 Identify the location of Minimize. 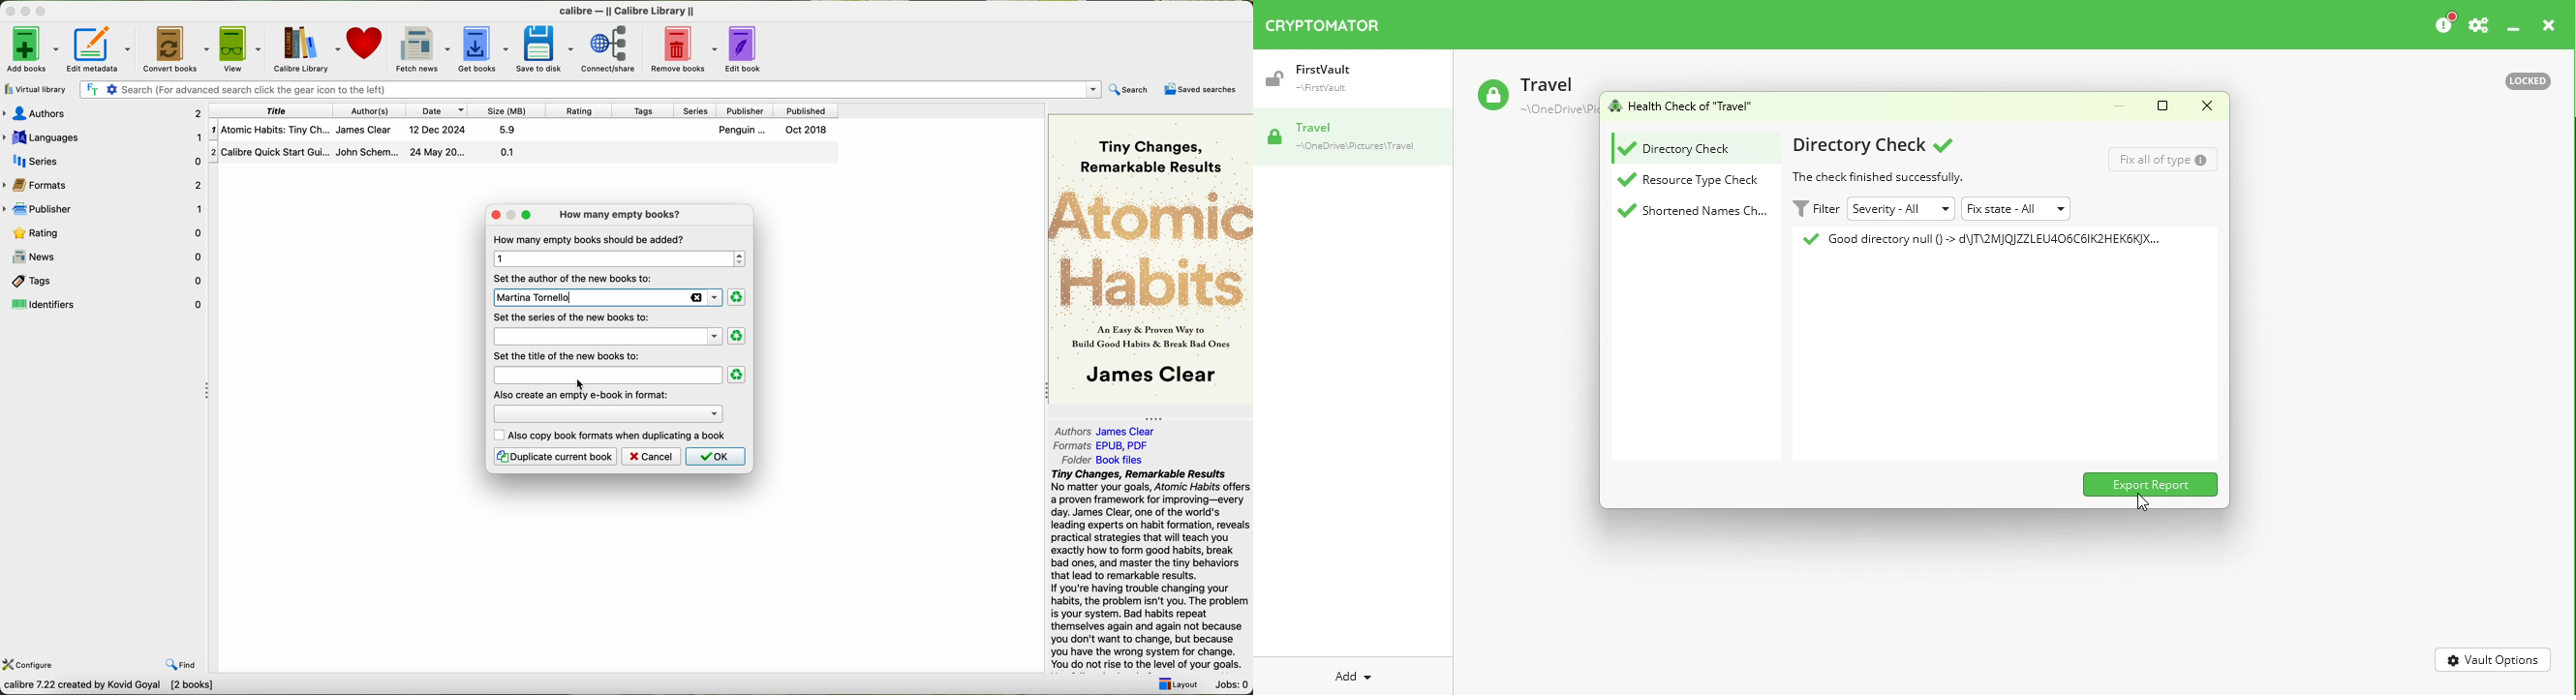
(2518, 28).